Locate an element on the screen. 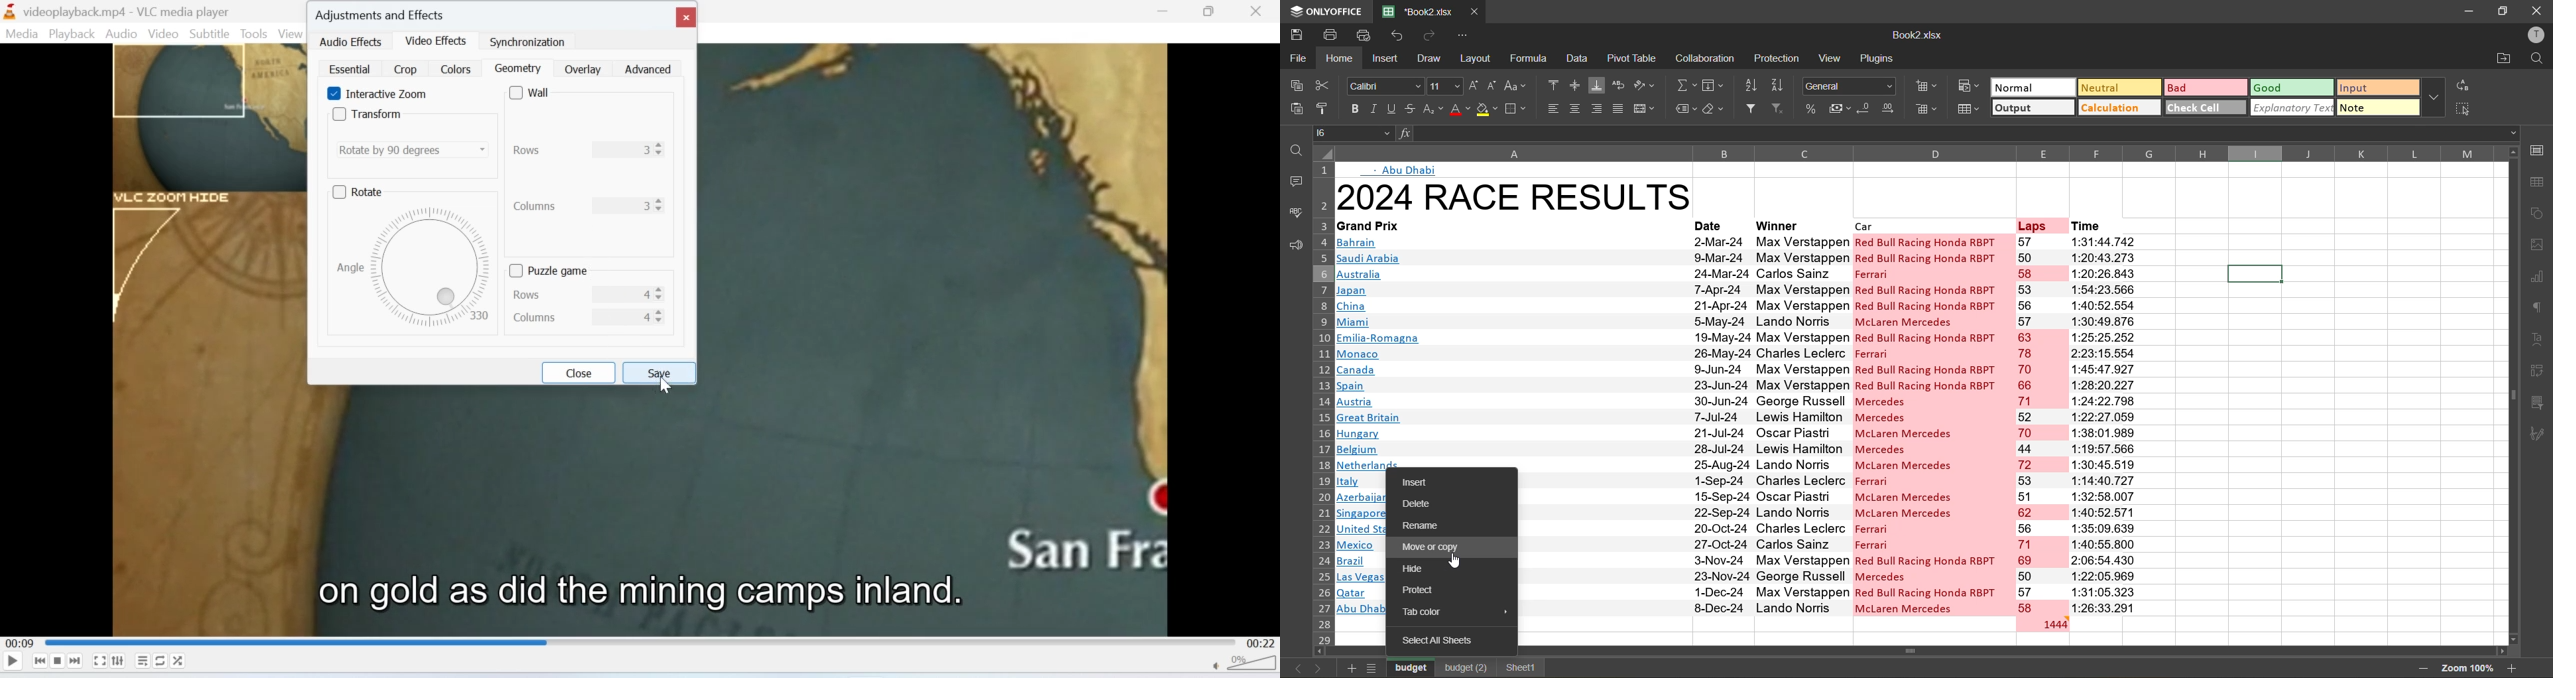 The height and width of the screenshot is (700, 2576). Loop is located at coordinates (160, 660).